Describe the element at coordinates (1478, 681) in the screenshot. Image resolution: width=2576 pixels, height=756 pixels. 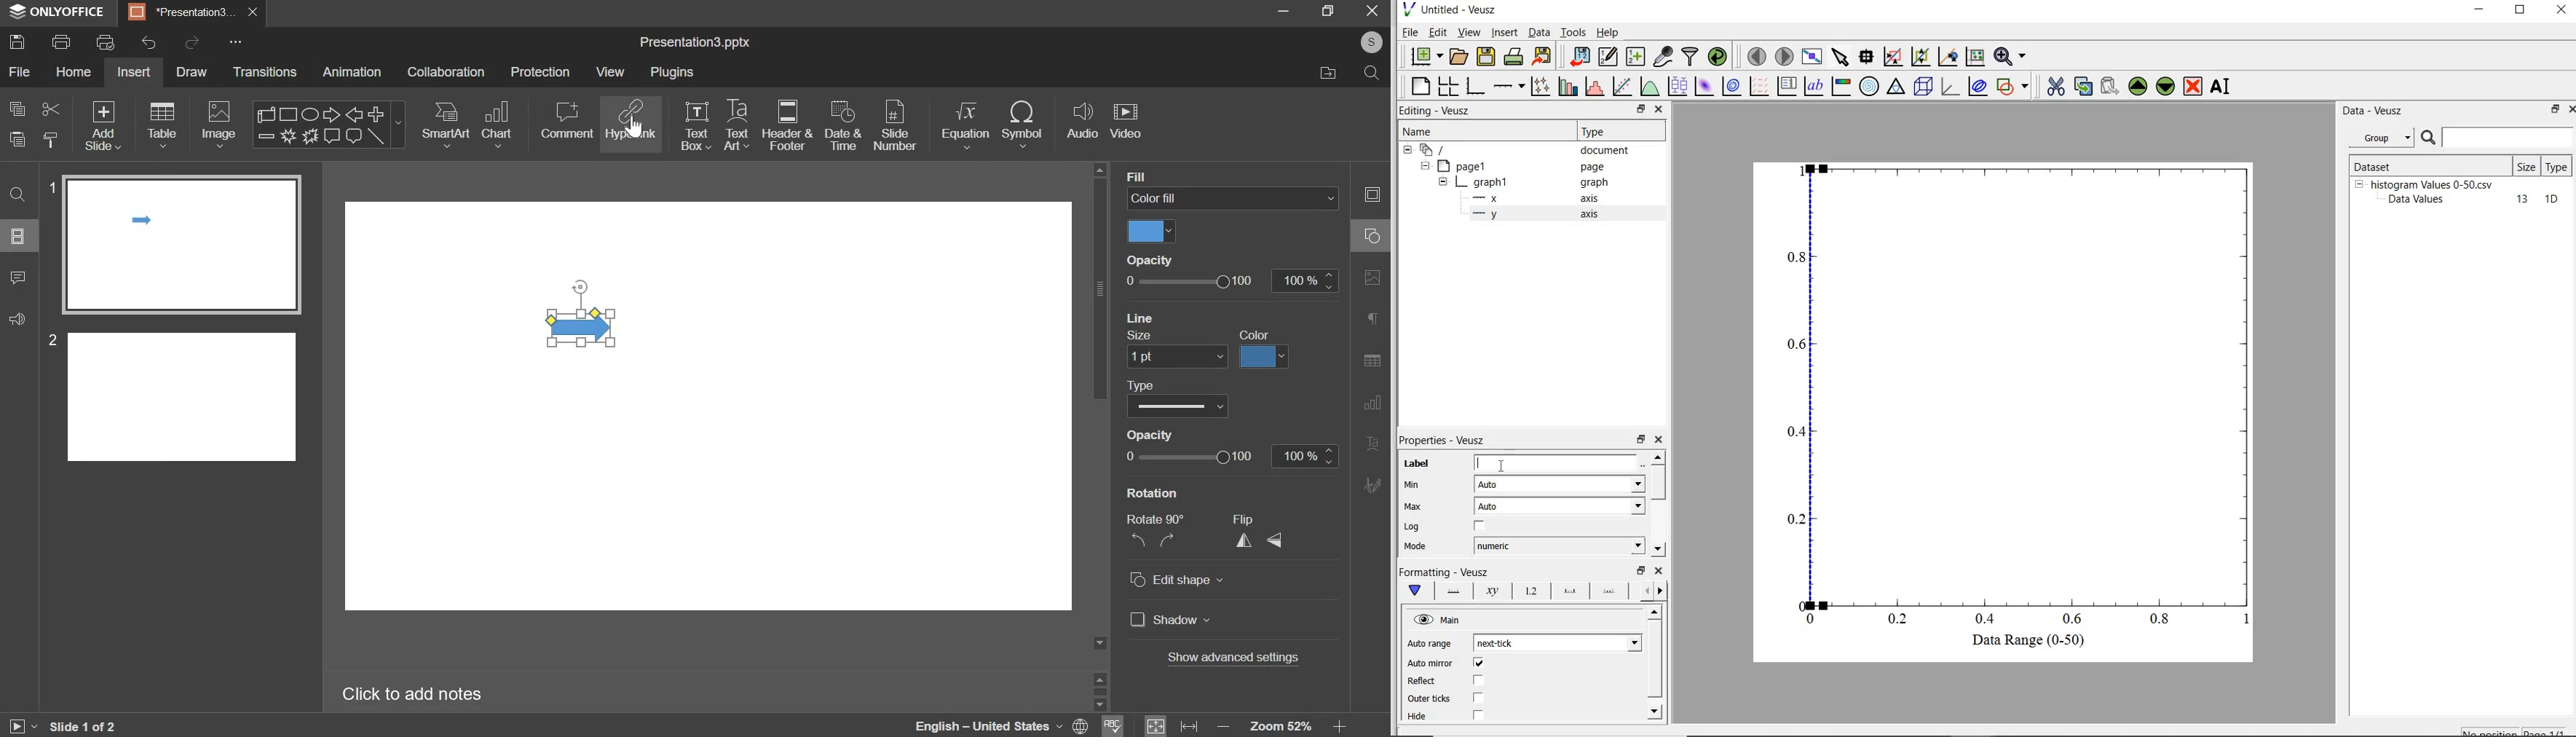
I see `checkbox` at that location.